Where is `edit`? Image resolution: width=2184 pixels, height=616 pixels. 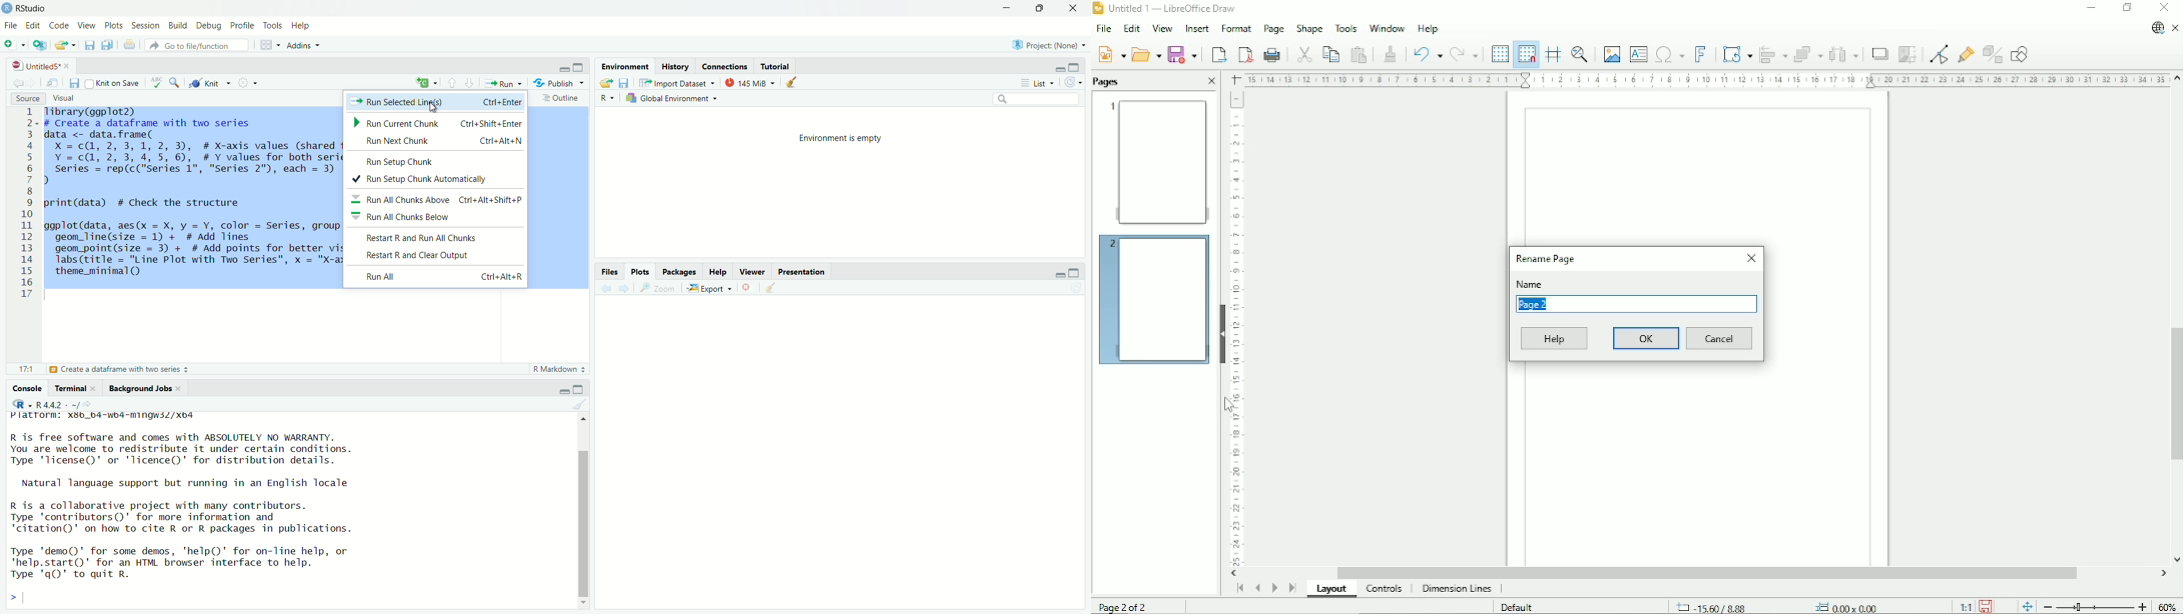 edit is located at coordinates (34, 27).